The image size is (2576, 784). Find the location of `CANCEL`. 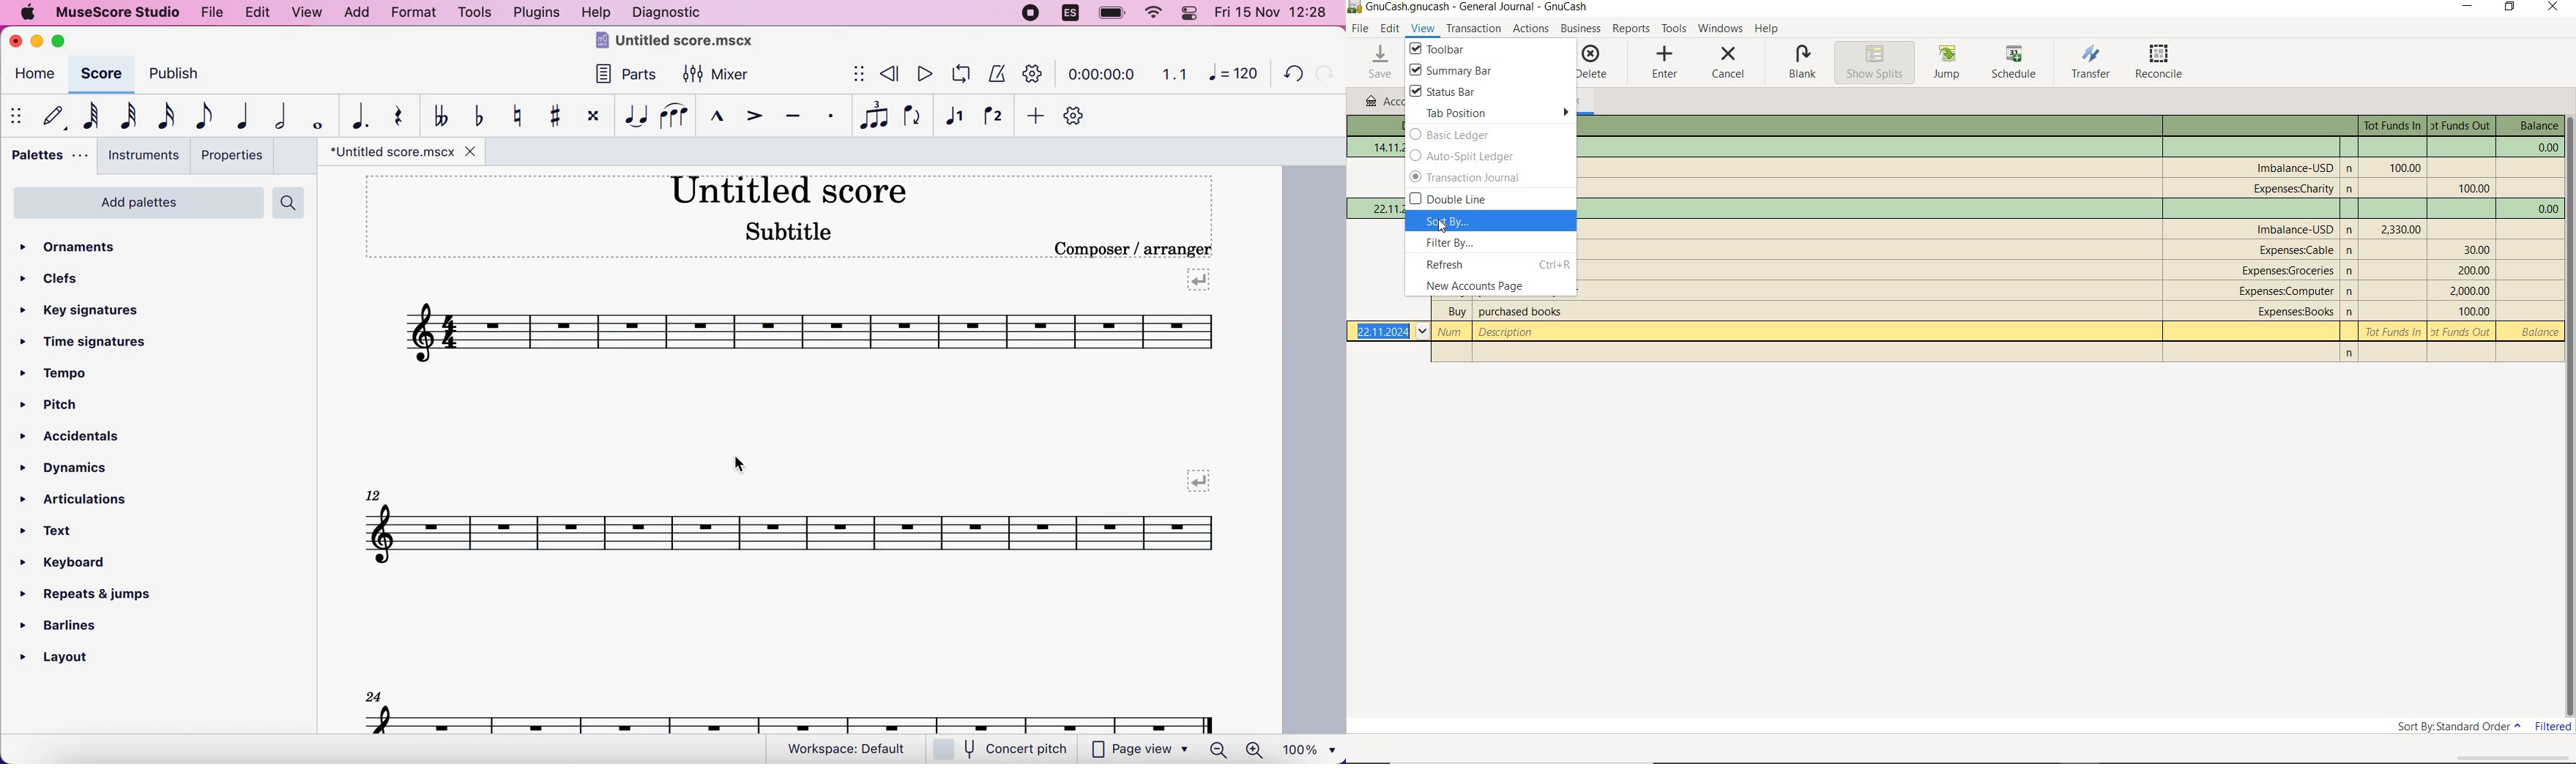

CANCEL is located at coordinates (1729, 61).